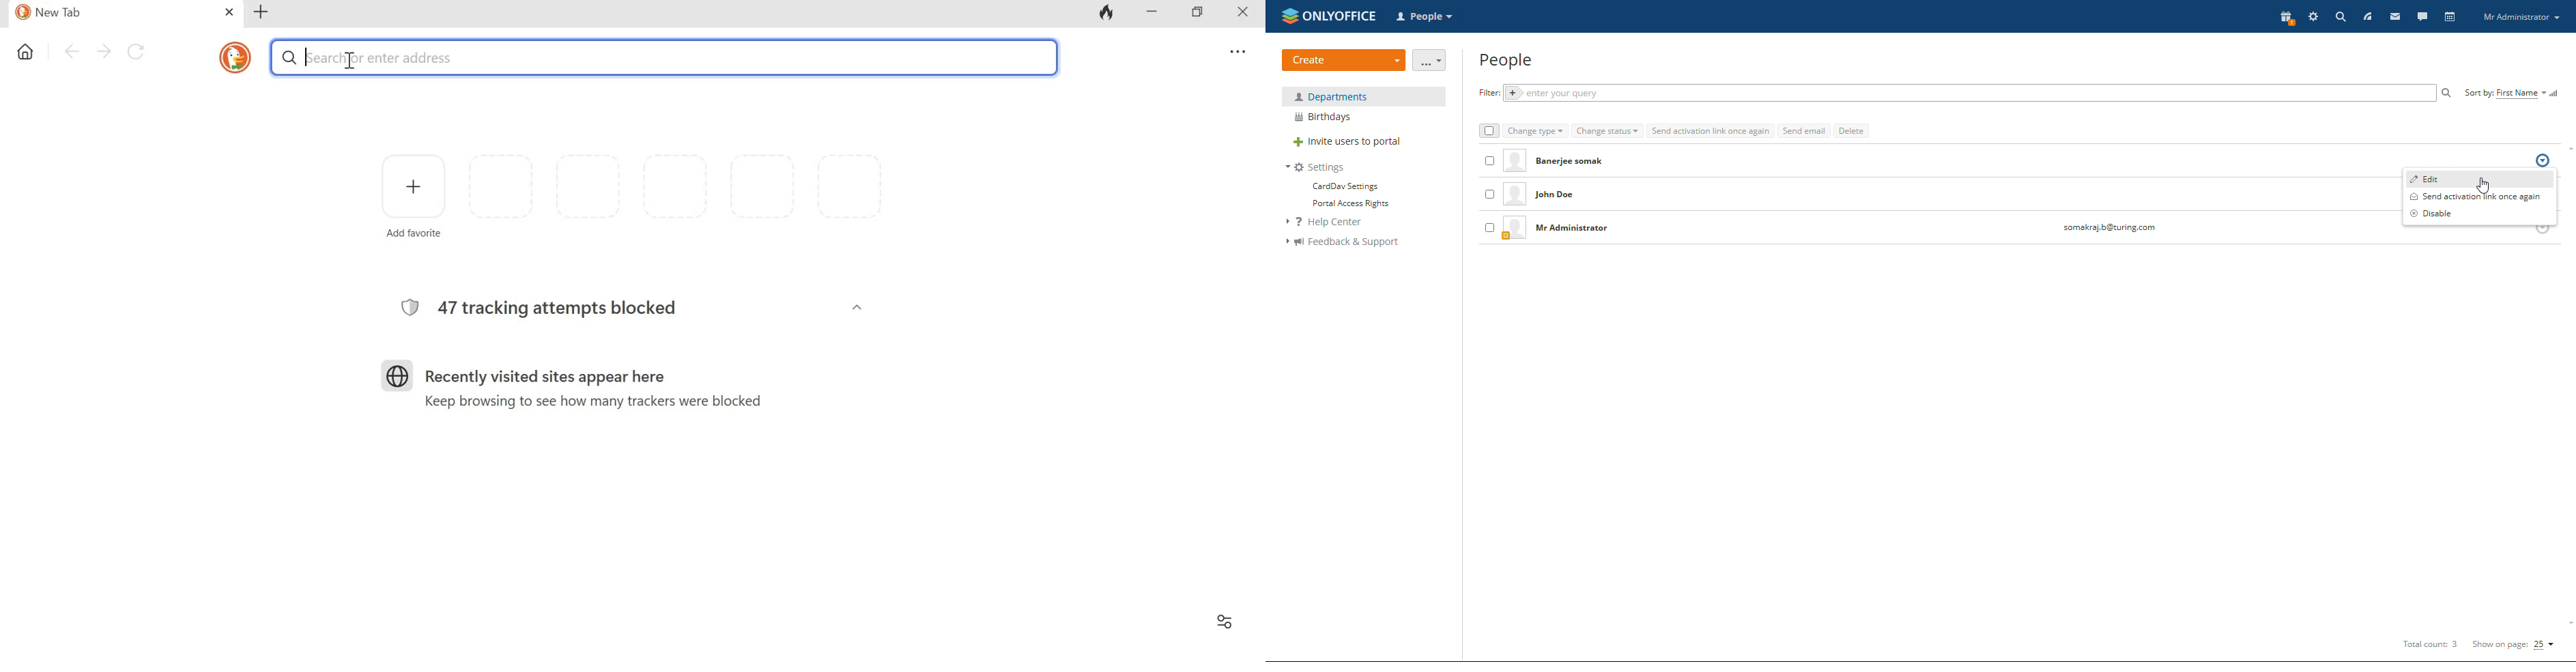 The image size is (2576, 672). I want to click on Keep browsing to see how many trackers were blocked, so click(586, 402).